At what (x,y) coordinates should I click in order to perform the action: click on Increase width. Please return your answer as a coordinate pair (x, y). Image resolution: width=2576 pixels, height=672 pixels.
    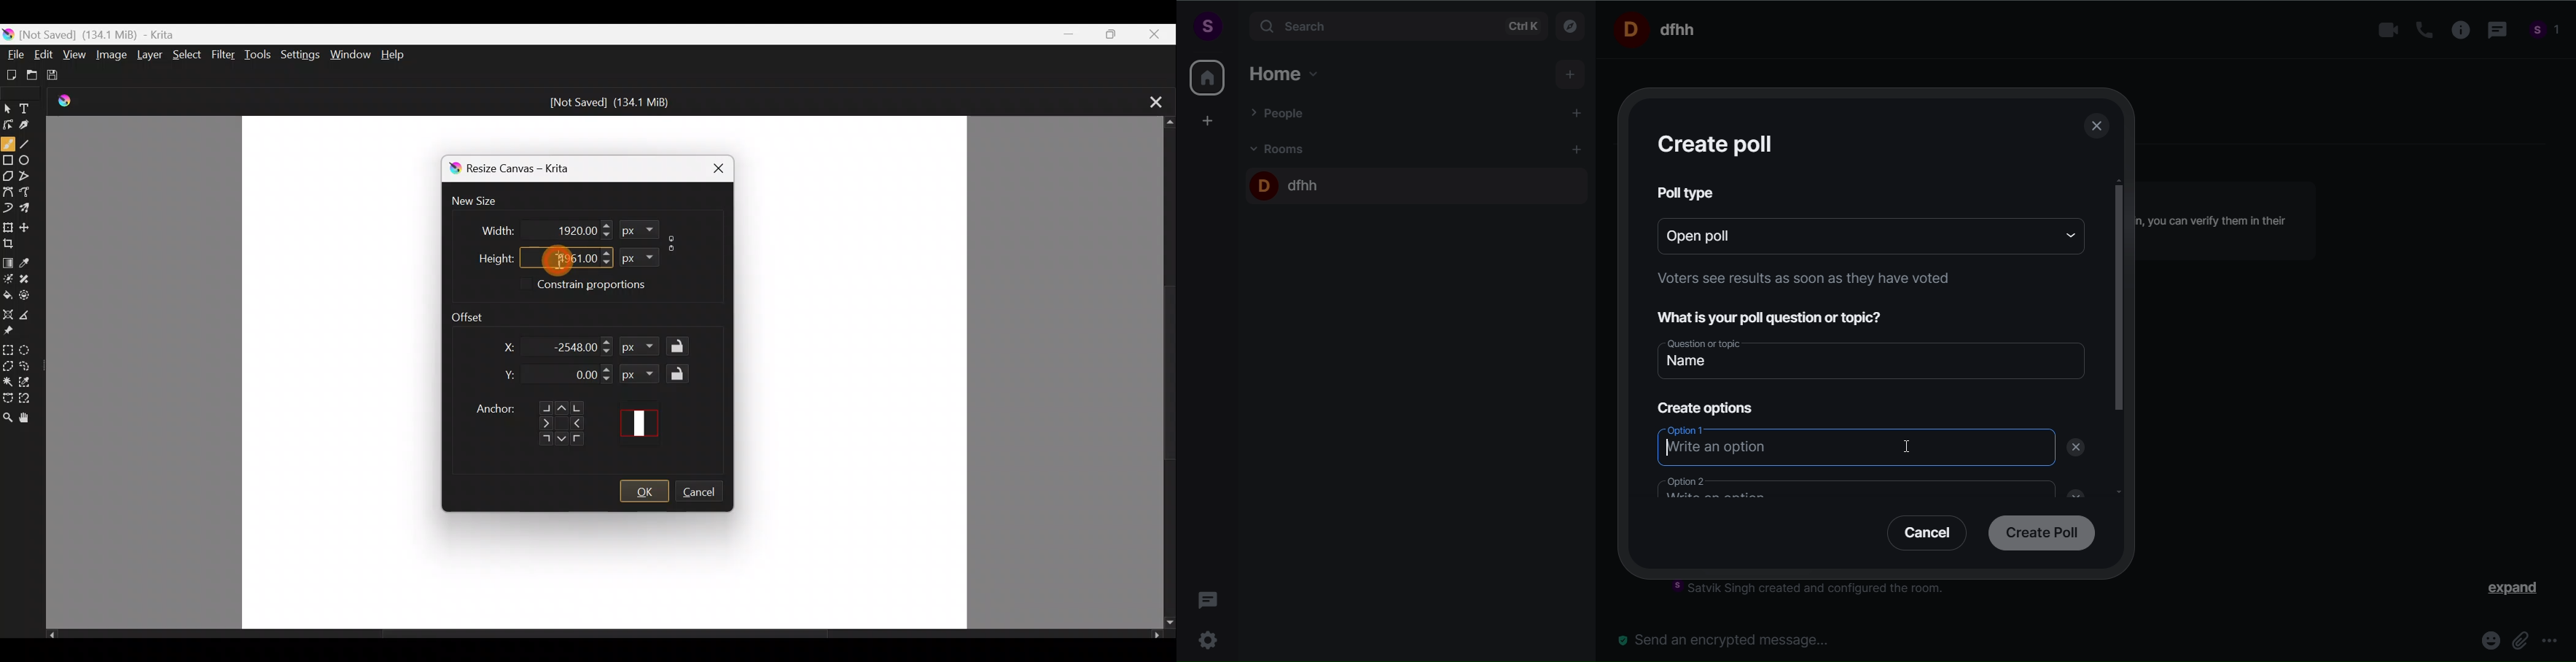
    Looking at the image, I should click on (606, 224).